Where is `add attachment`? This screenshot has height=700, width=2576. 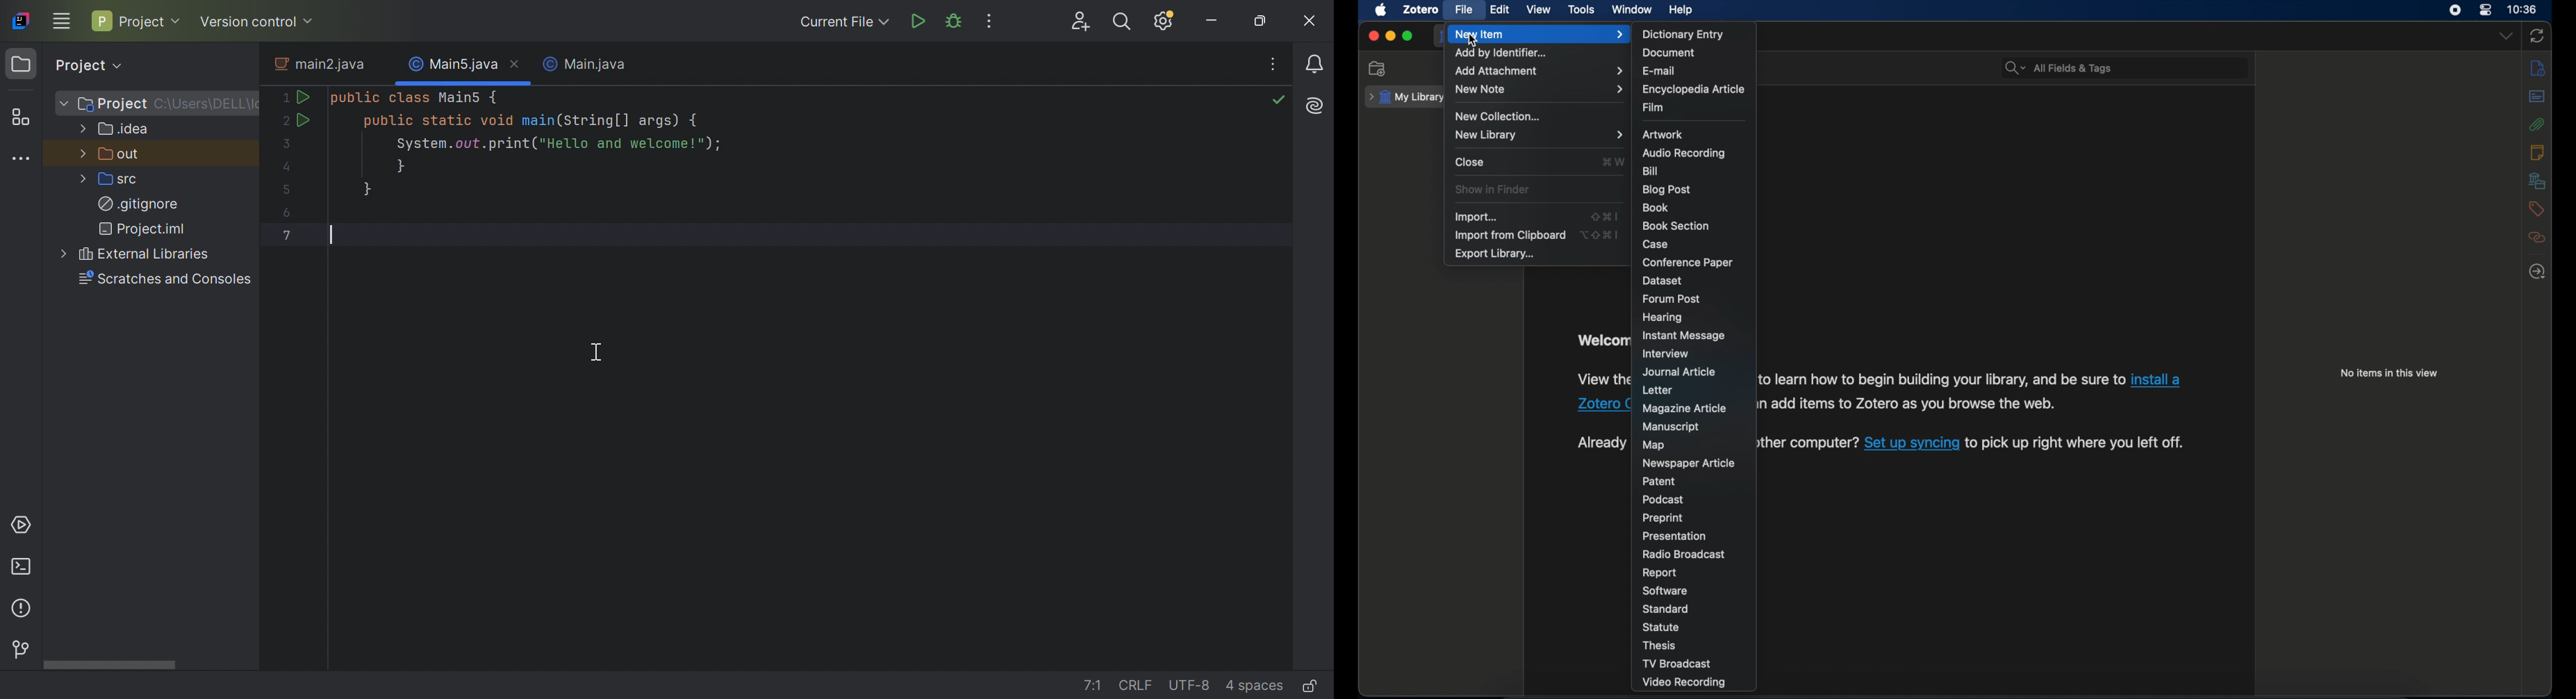 add attachment is located at coordinates (1540, 71).